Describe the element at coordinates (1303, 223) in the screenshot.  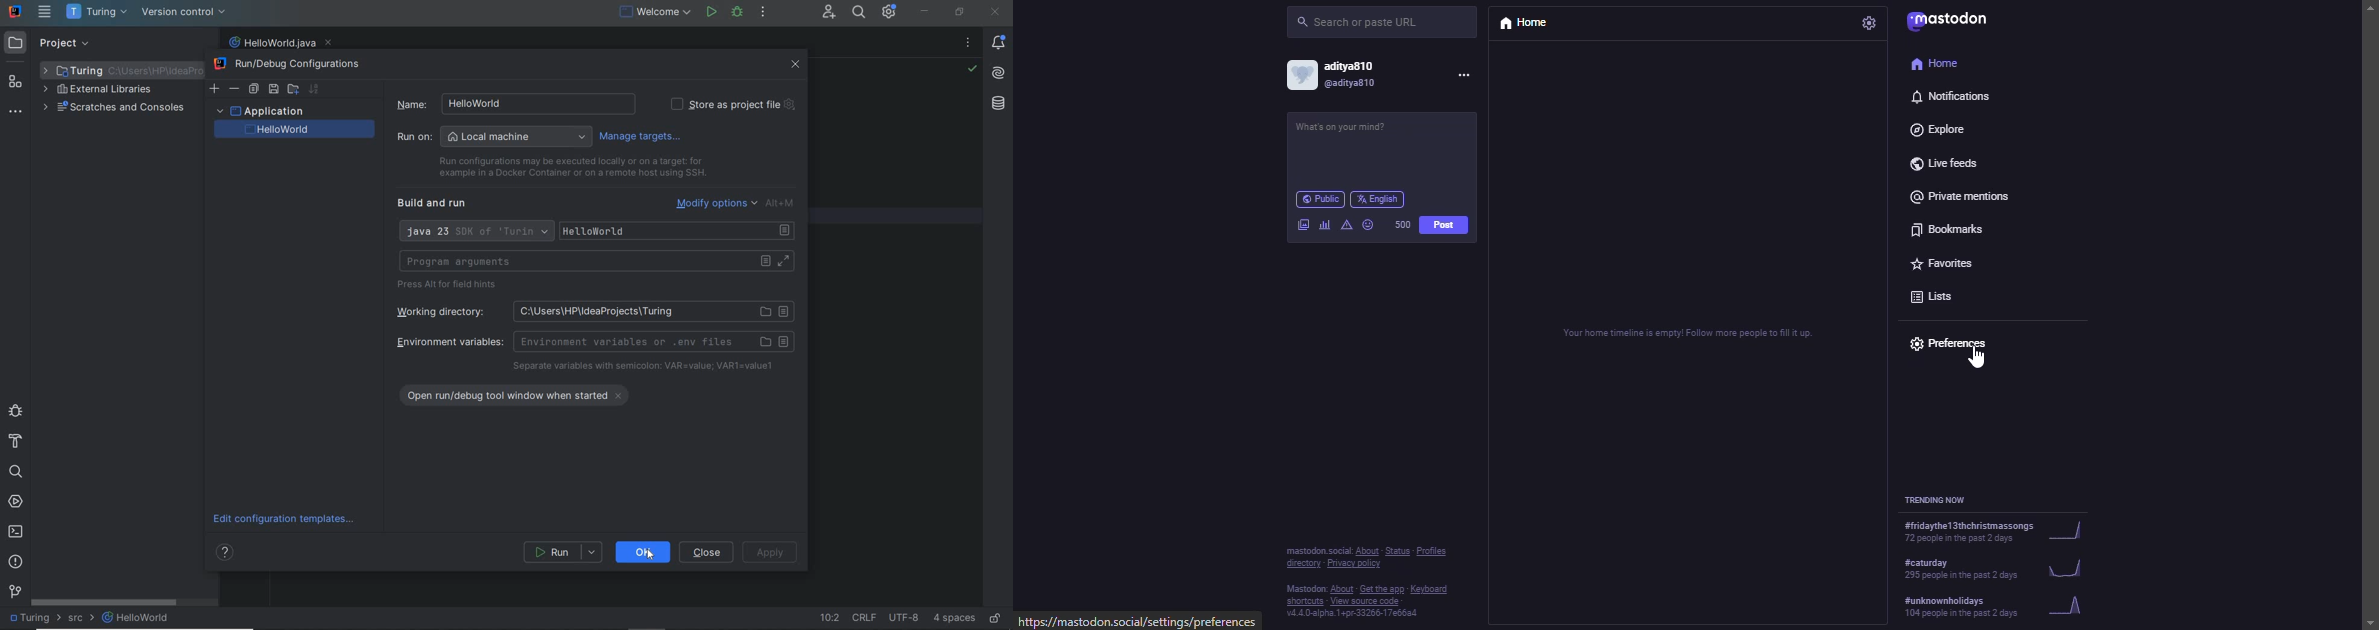
I see `image` at that location.